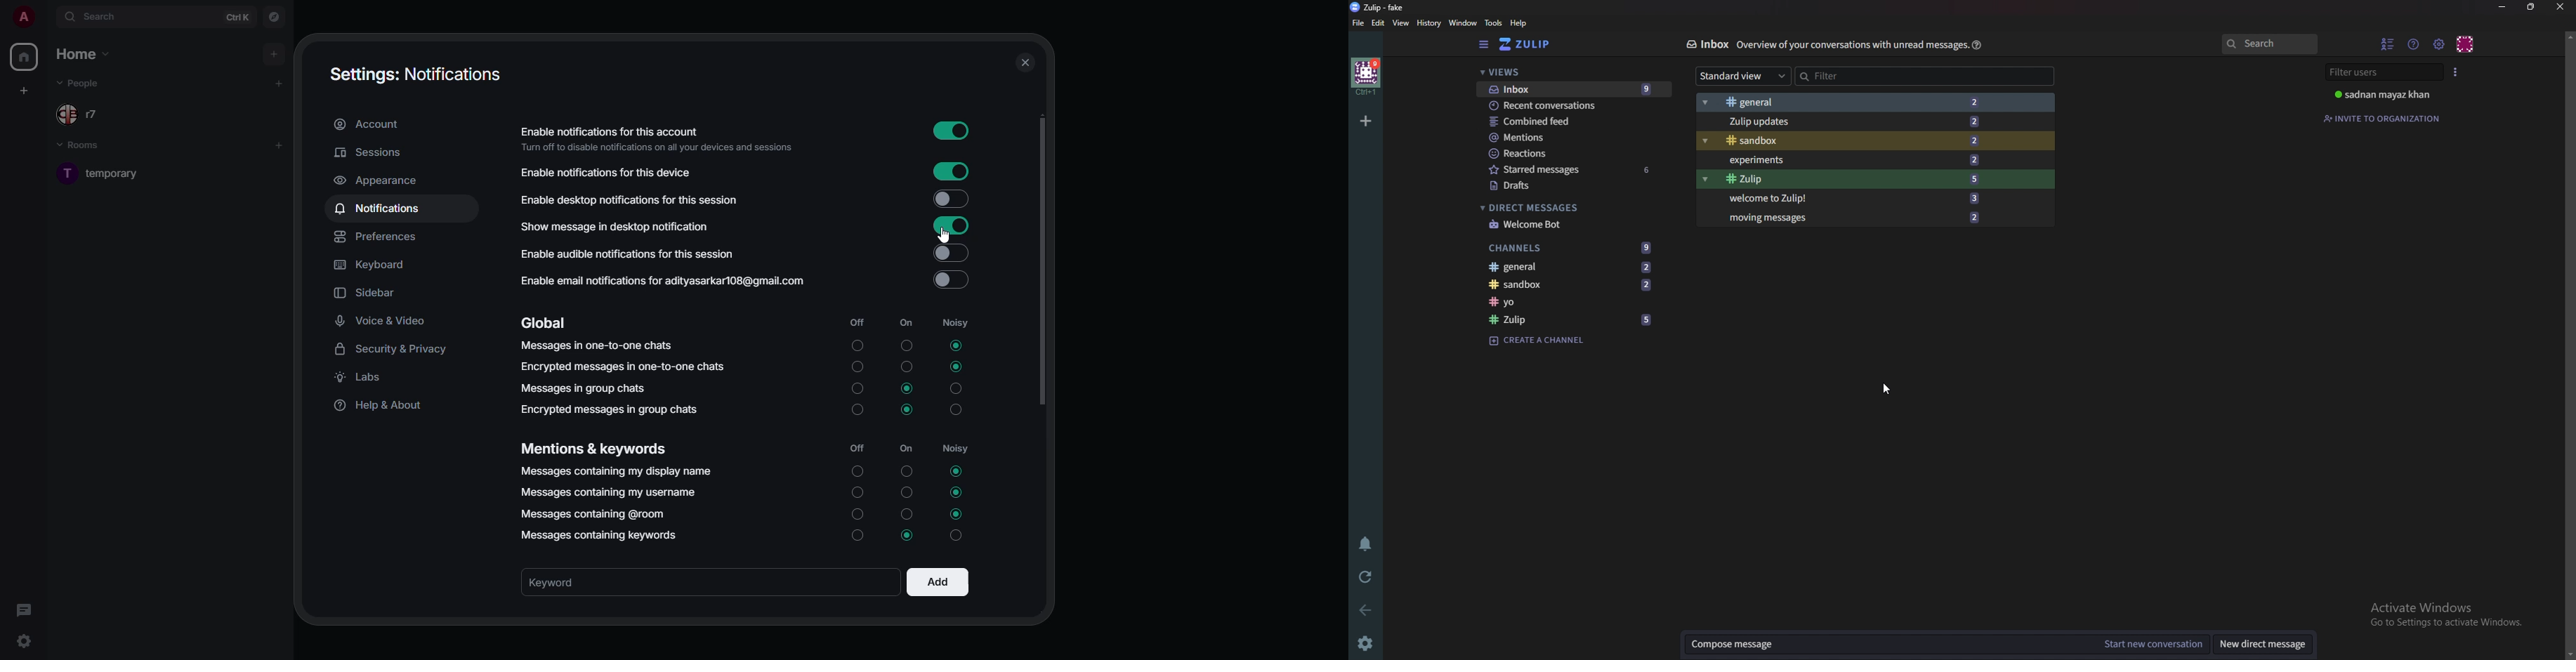 The image size is (2576, 672). What do you see at coordinates (2383, 72) in the screenshot?
I see `Filter users` at bounding box center [2383, 72].